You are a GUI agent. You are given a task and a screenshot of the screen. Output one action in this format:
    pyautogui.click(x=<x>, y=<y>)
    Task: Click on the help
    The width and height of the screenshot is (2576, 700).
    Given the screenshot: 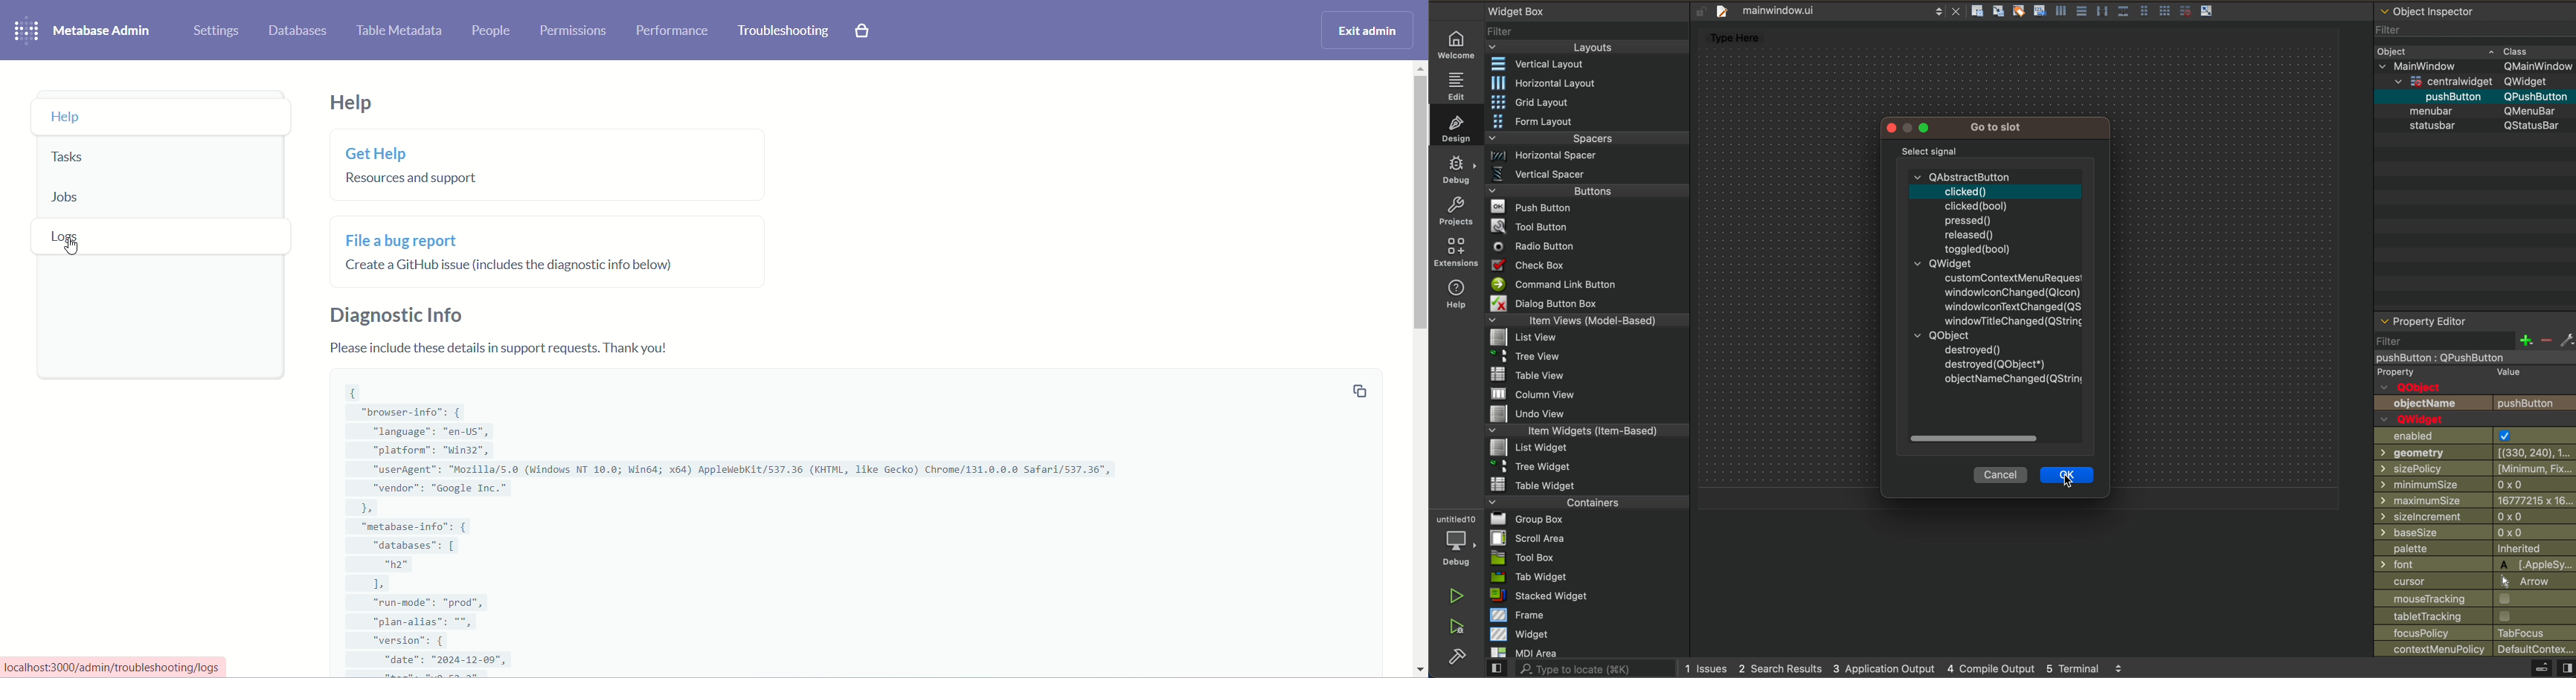 What is the action you would take?
    pyautogui.click(x=1455, y=297)
    